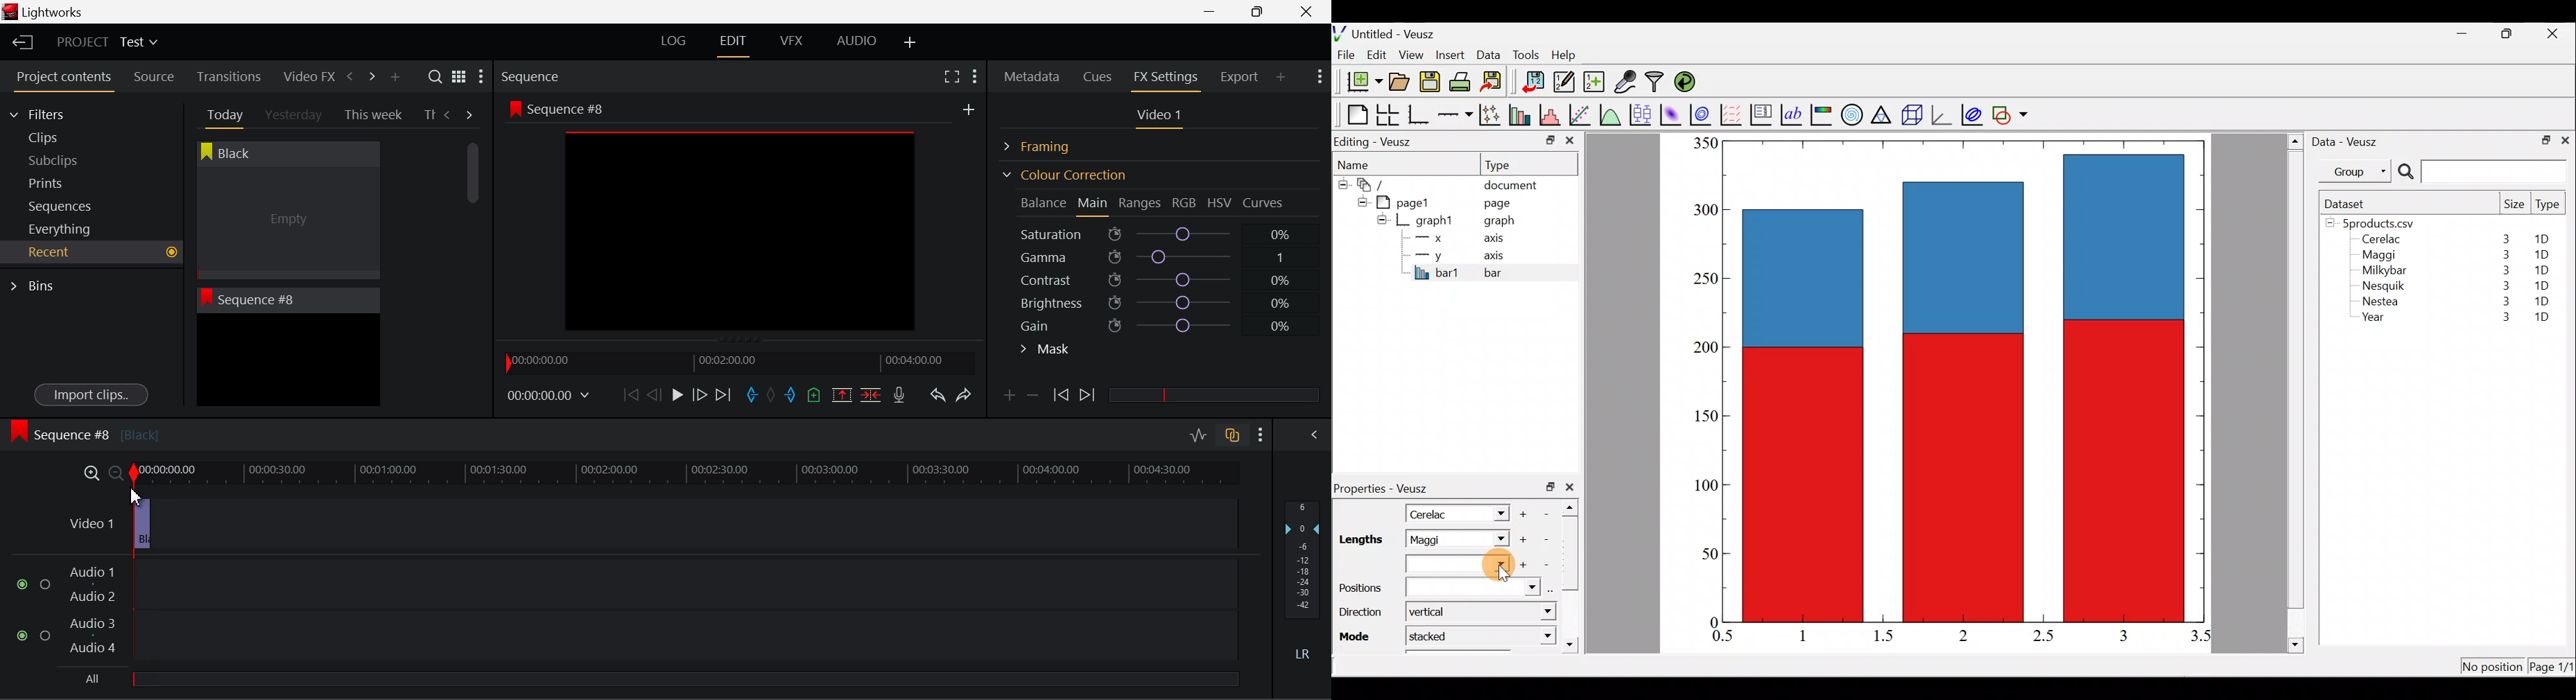 The width and height of the screenshot is (2576, 700). What do you see at coordinates (2544, 283) in the screenshot?
I see `1D` at bounding box center [2544, 283].